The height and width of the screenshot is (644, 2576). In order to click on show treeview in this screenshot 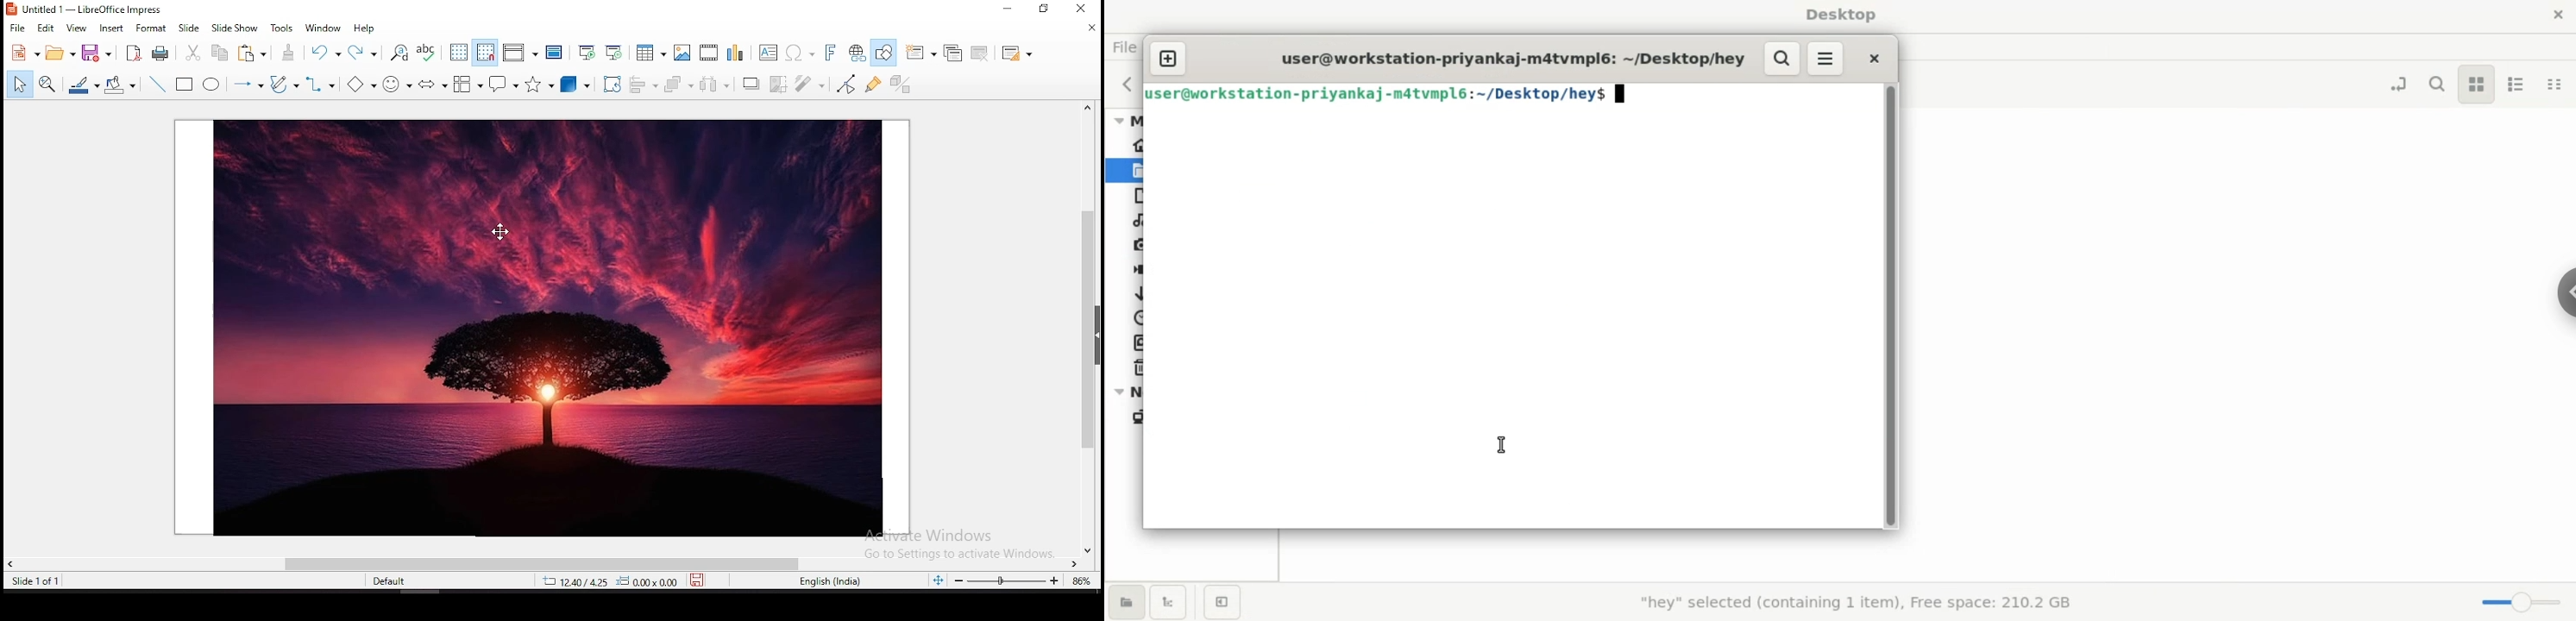, I will do `click(1174, 603)`.